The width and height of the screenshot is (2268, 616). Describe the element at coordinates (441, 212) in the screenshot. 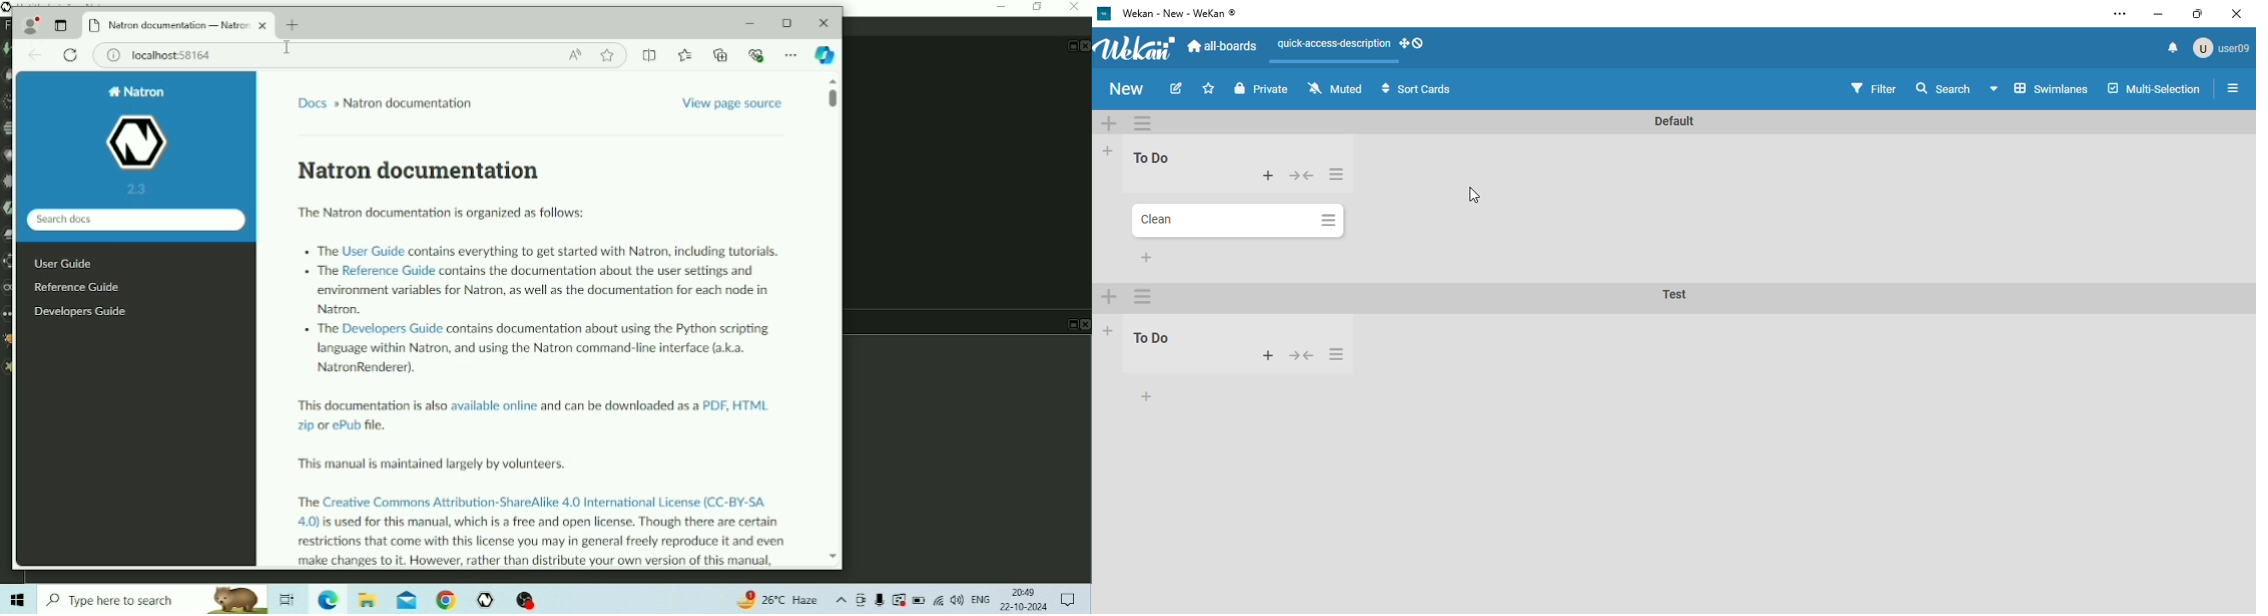

I see `The Natron documentation is organized as follows:` at that location.